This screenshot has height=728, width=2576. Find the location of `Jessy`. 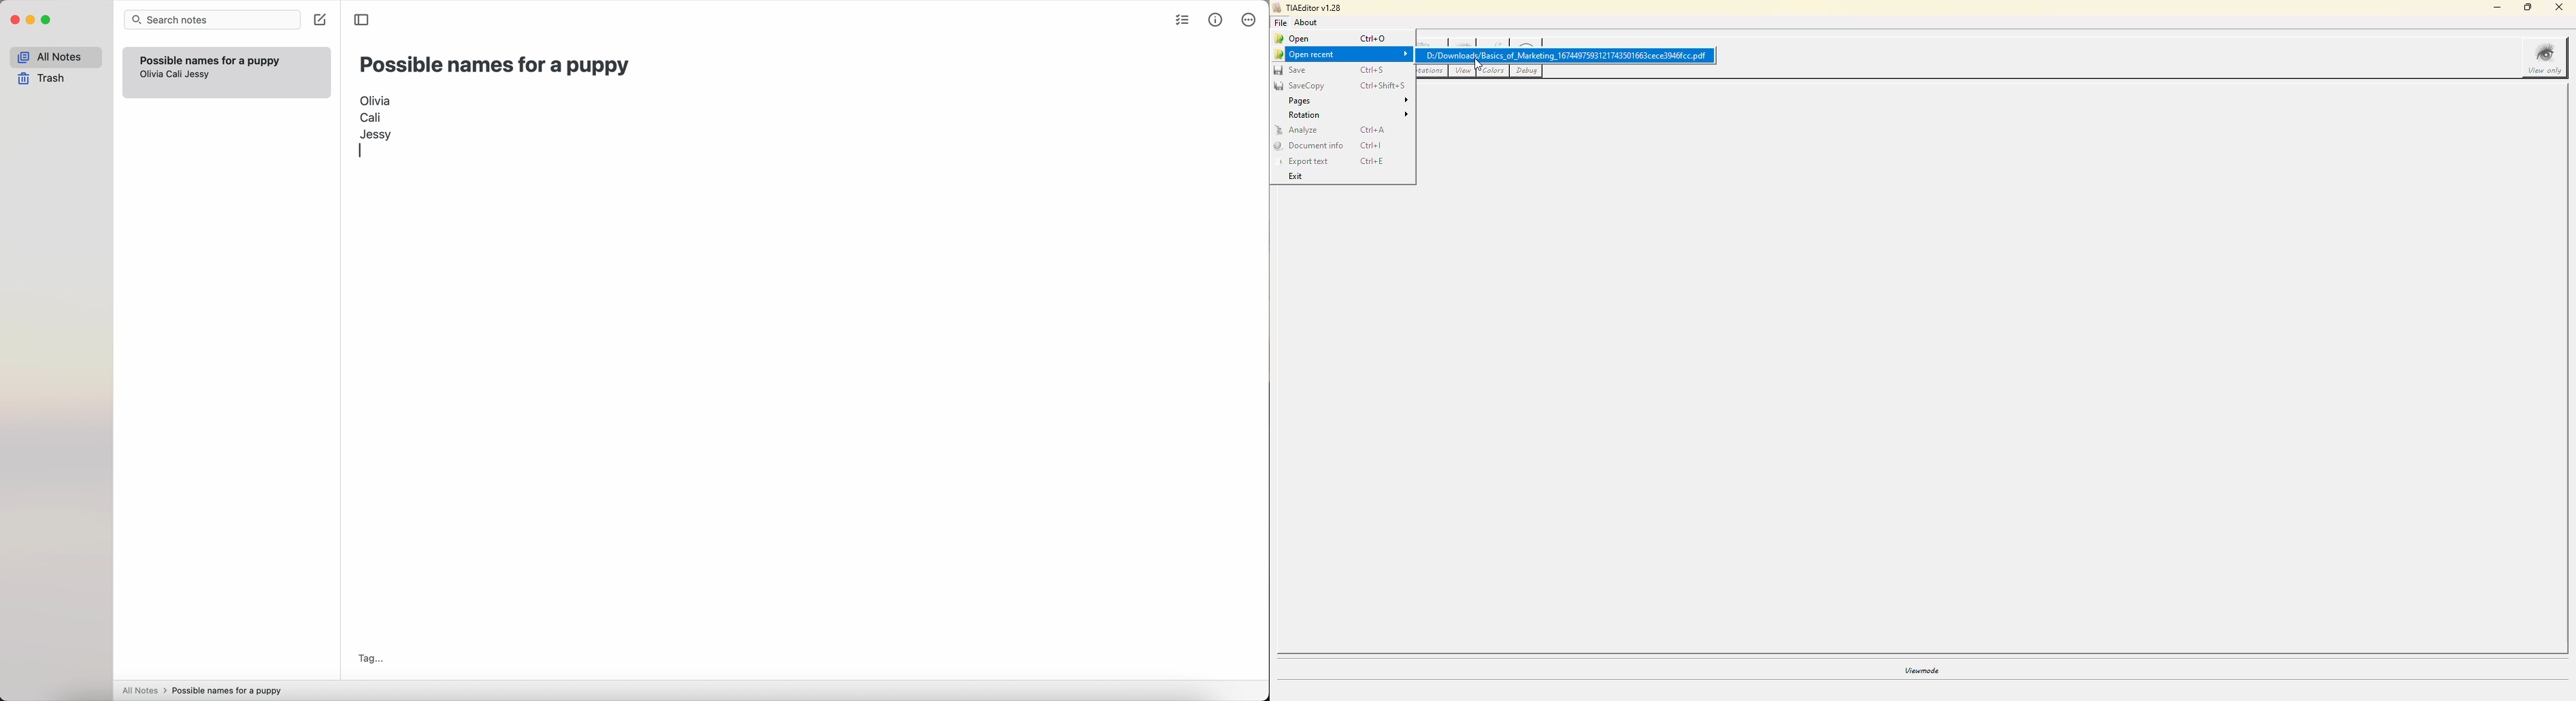

Jessy is located at coordinates (376, 133).